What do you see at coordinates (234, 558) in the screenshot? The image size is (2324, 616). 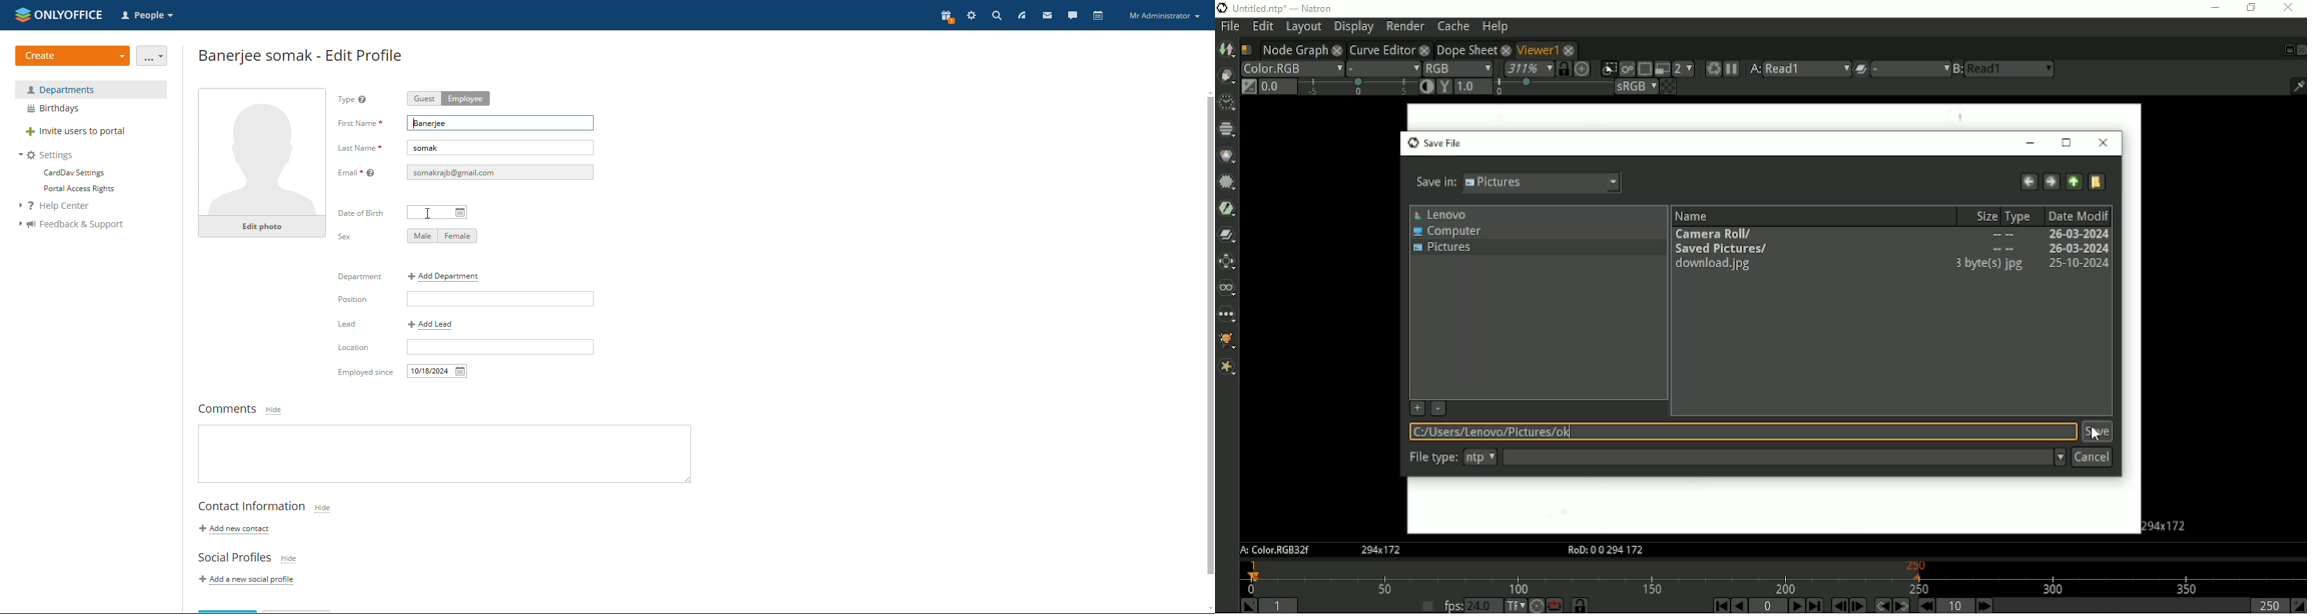 I see `social profiles` at bounding box center [234, 558].